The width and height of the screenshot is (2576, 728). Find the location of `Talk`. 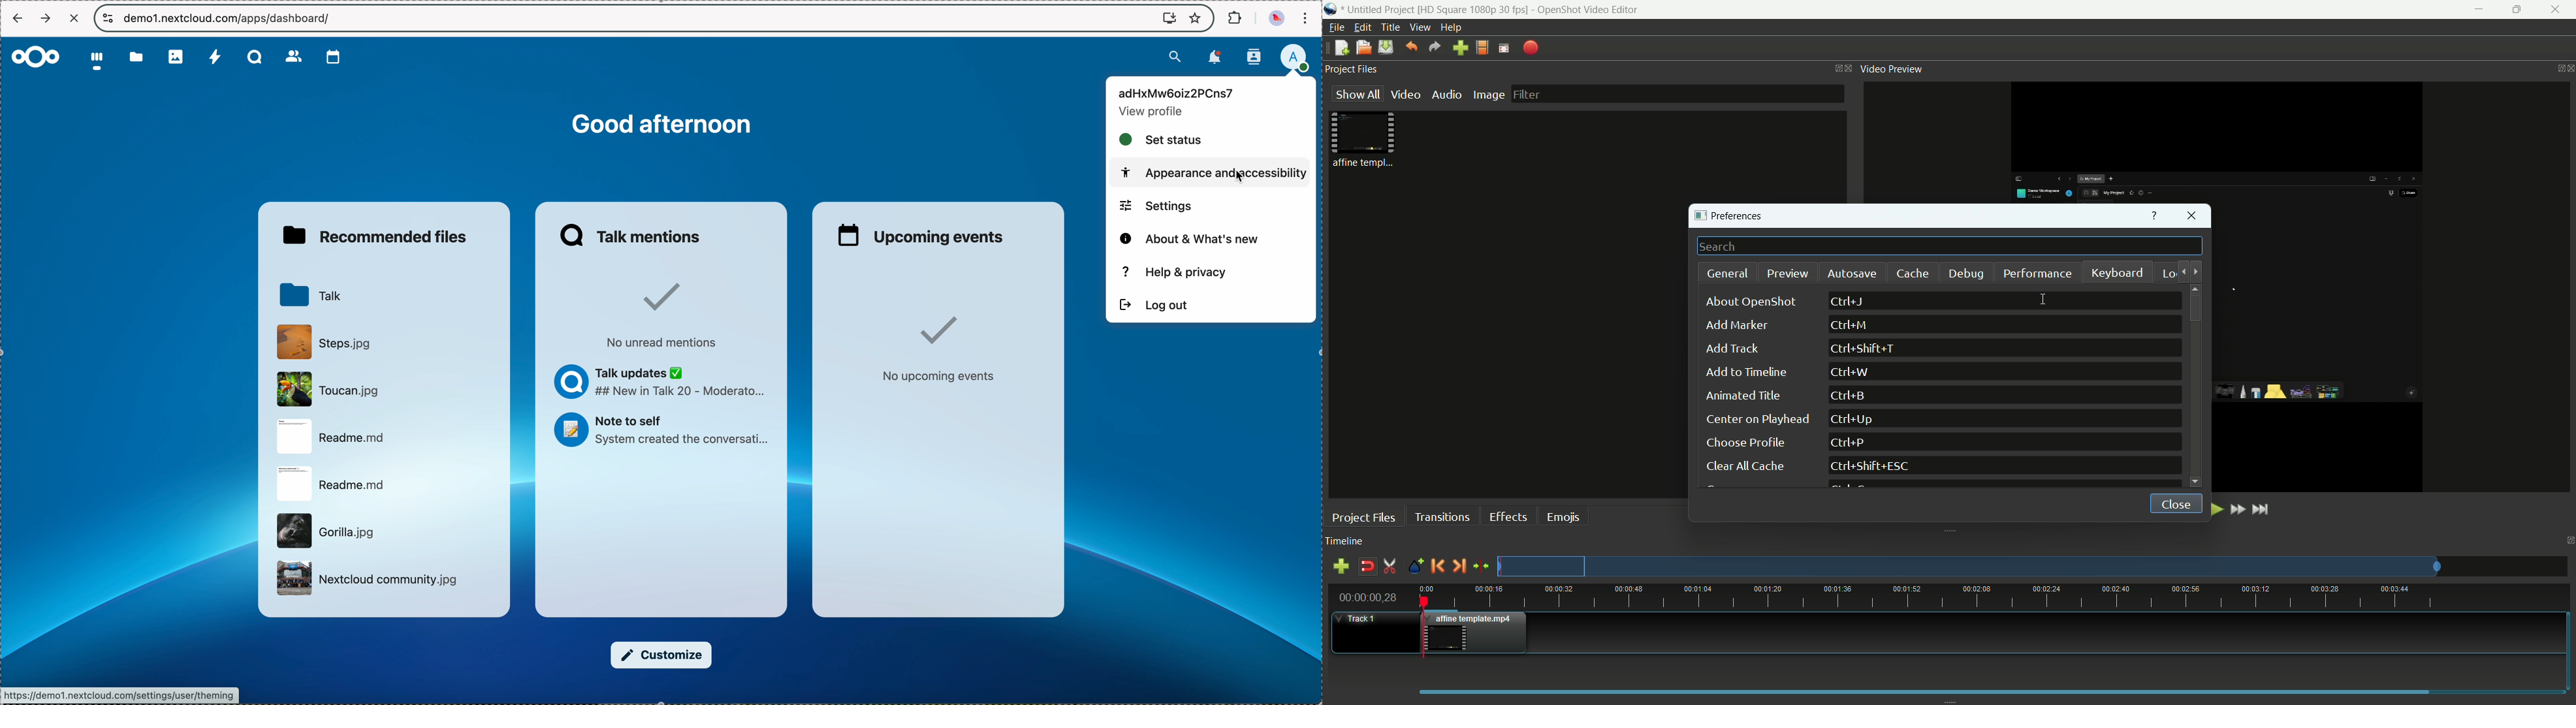

Talk is located at coordinates (253, 57).